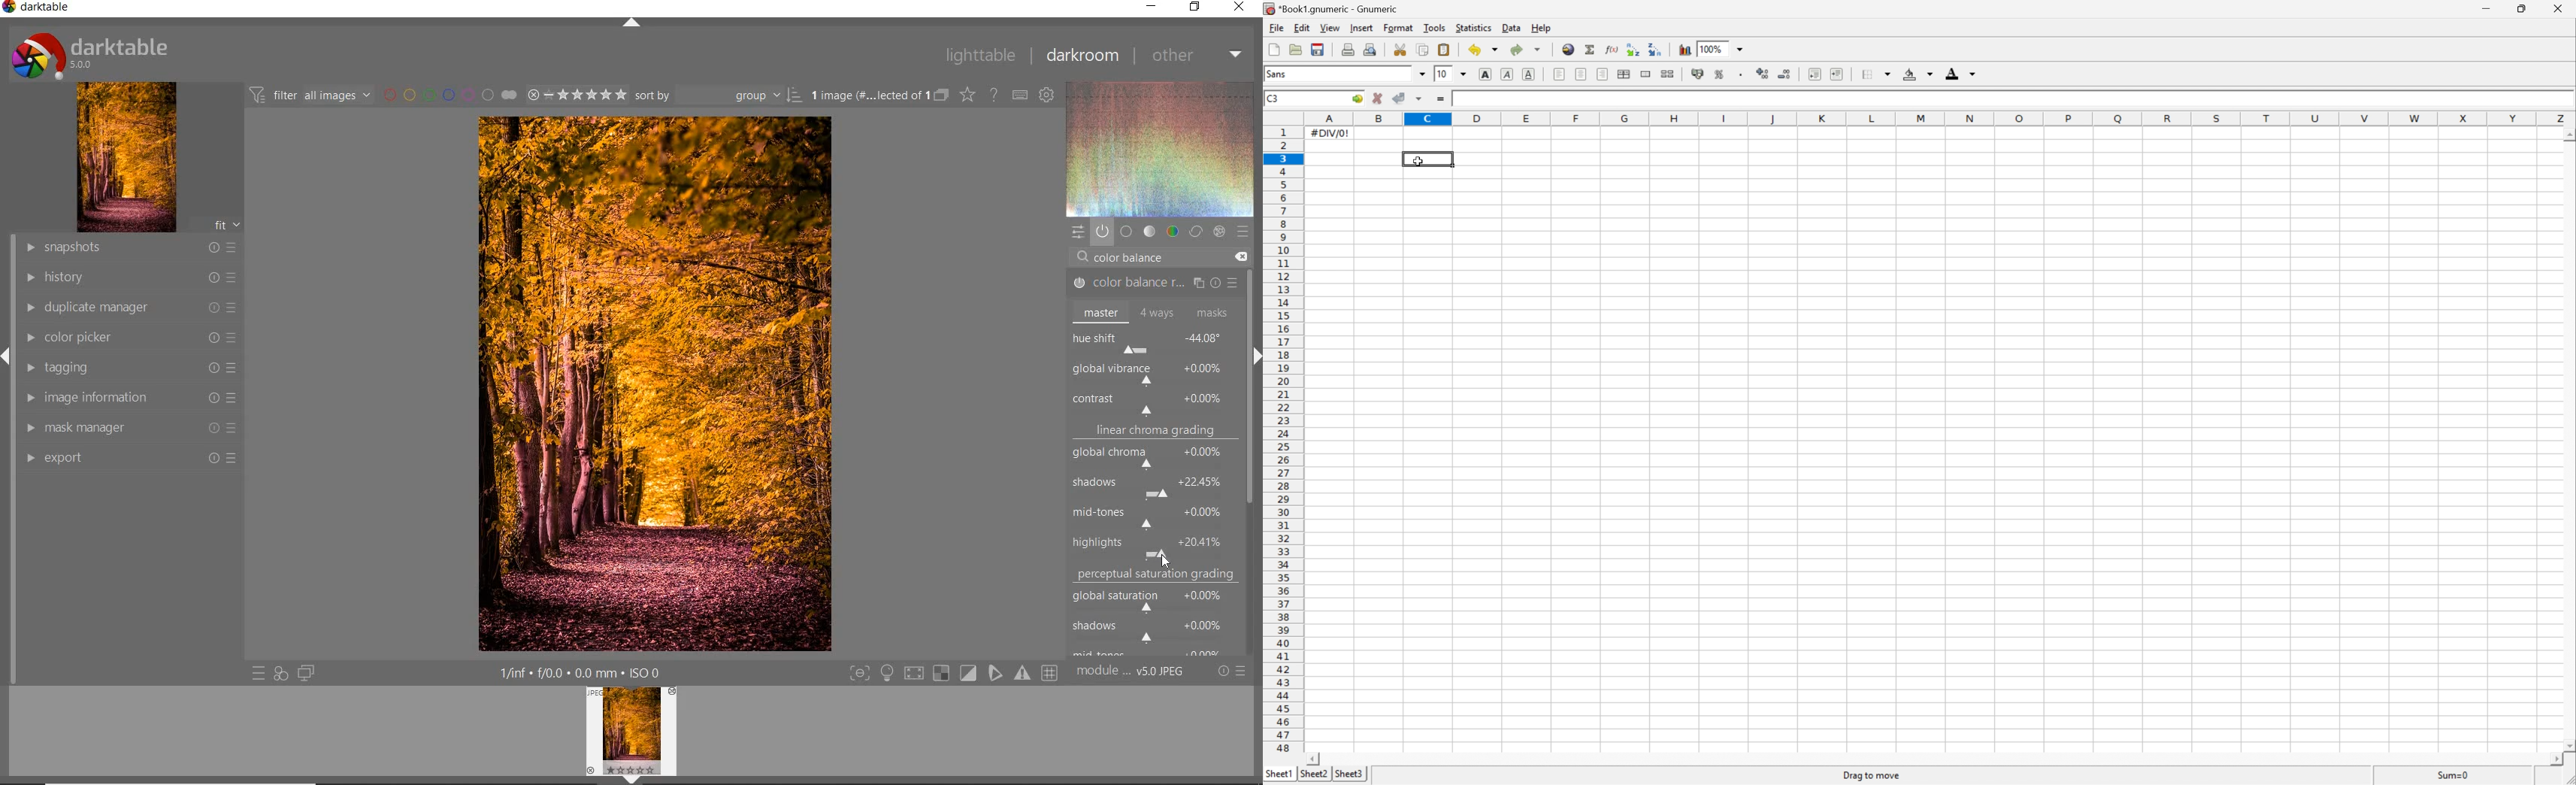 The image size is (2576, 812). Describe the element at coordinates (1164, 561) in the screenshot. I see `CURSOR POSITION` at that location.